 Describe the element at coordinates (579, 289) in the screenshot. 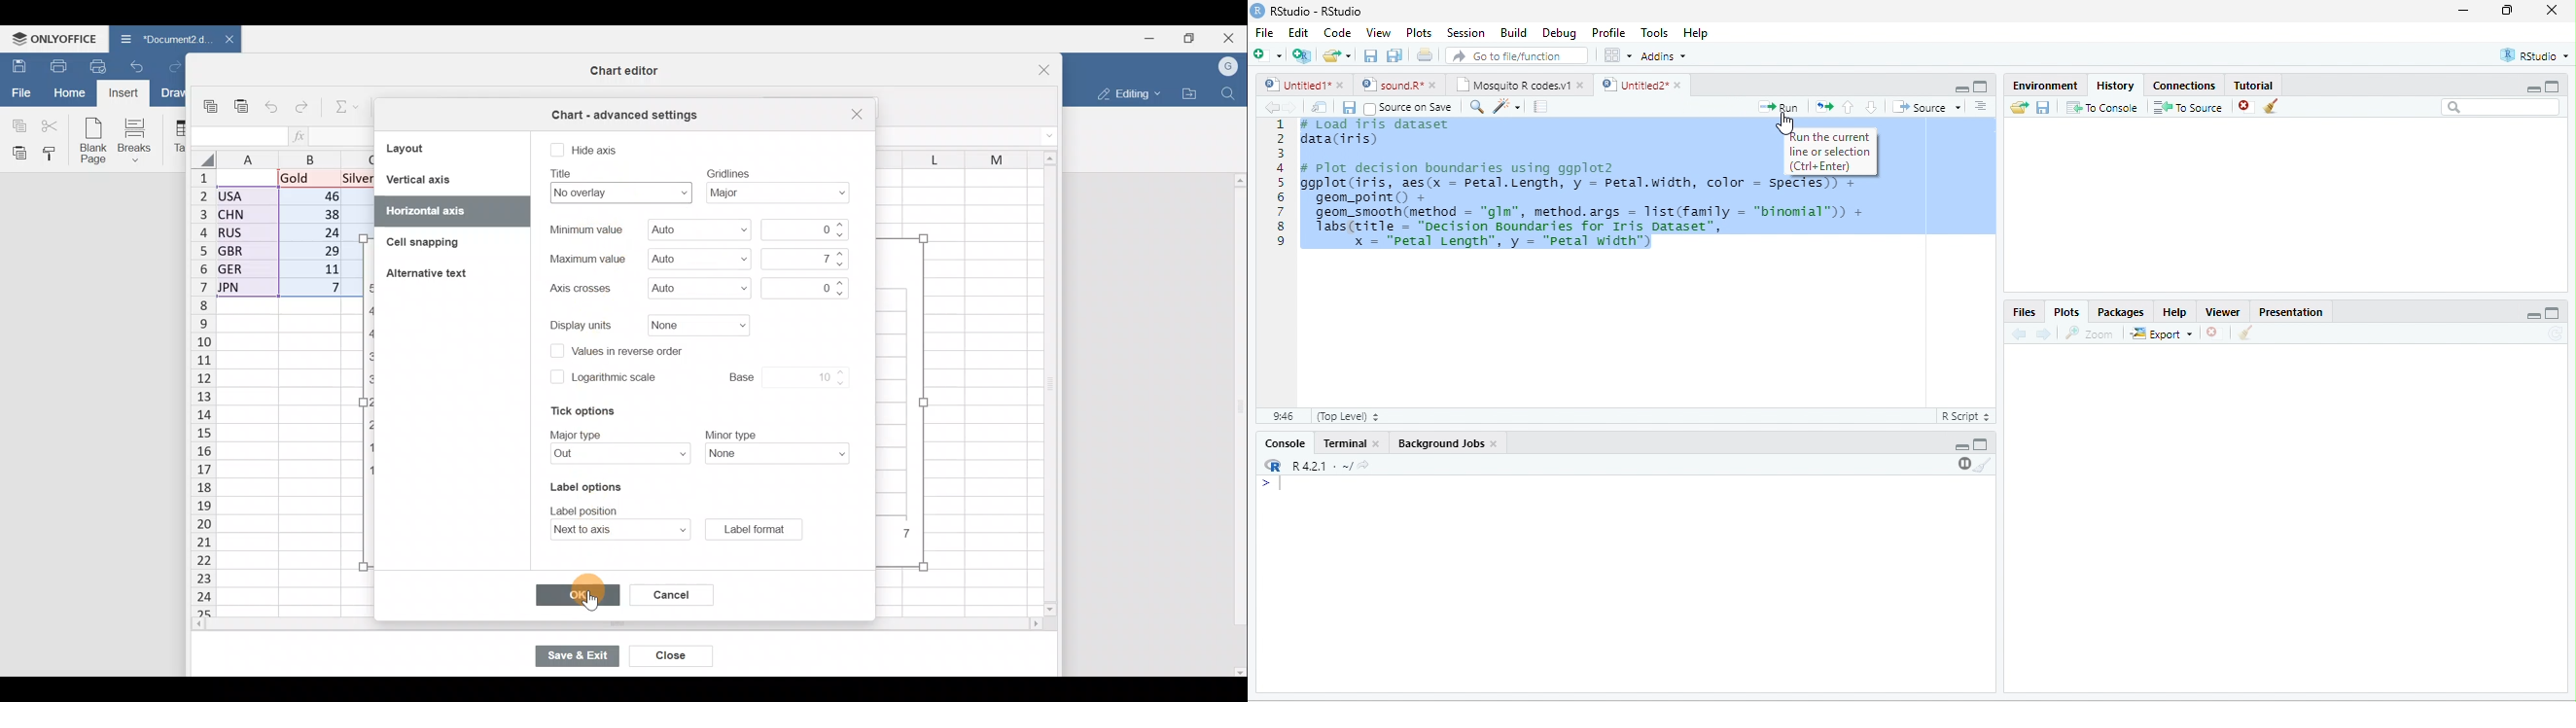

I see `text` at that location.